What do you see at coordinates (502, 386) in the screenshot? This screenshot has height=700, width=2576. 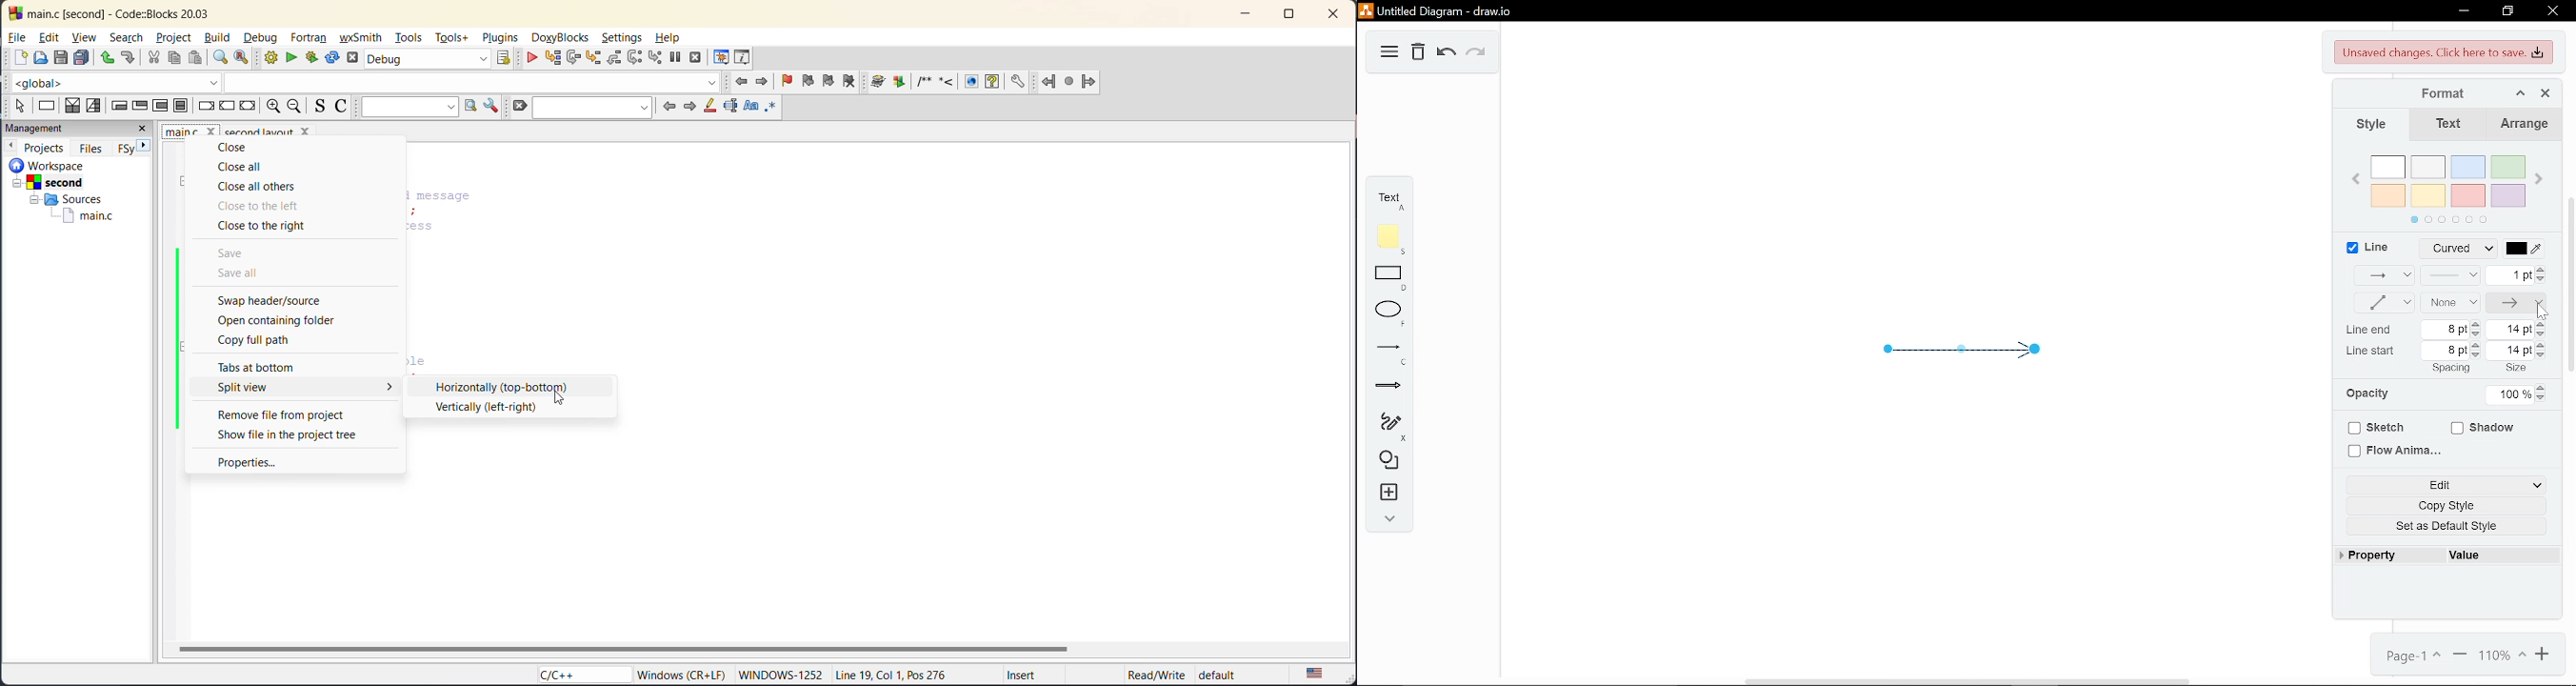 I see `horizontally` at bounding box center [502, 386].